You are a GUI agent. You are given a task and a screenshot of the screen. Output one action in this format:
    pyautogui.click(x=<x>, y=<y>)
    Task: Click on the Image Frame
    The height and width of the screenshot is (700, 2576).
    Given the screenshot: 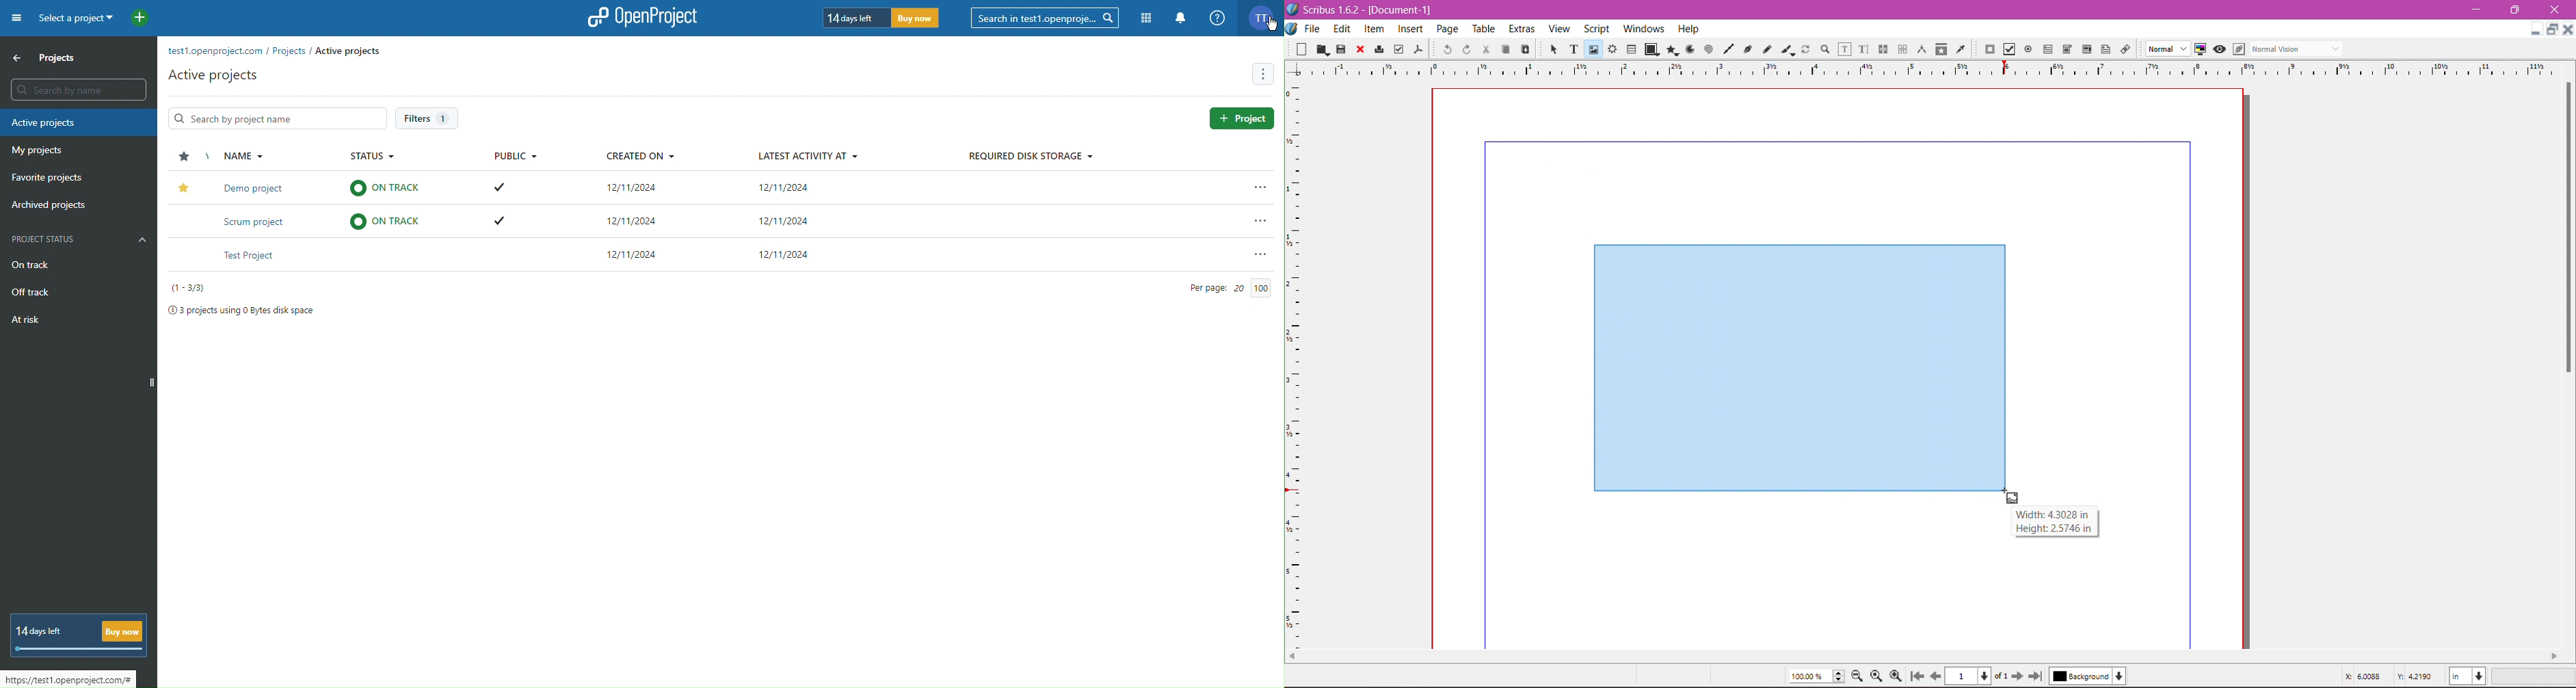 What is the action you would take?
    pyautogui.click(x=1594, y=49)
    